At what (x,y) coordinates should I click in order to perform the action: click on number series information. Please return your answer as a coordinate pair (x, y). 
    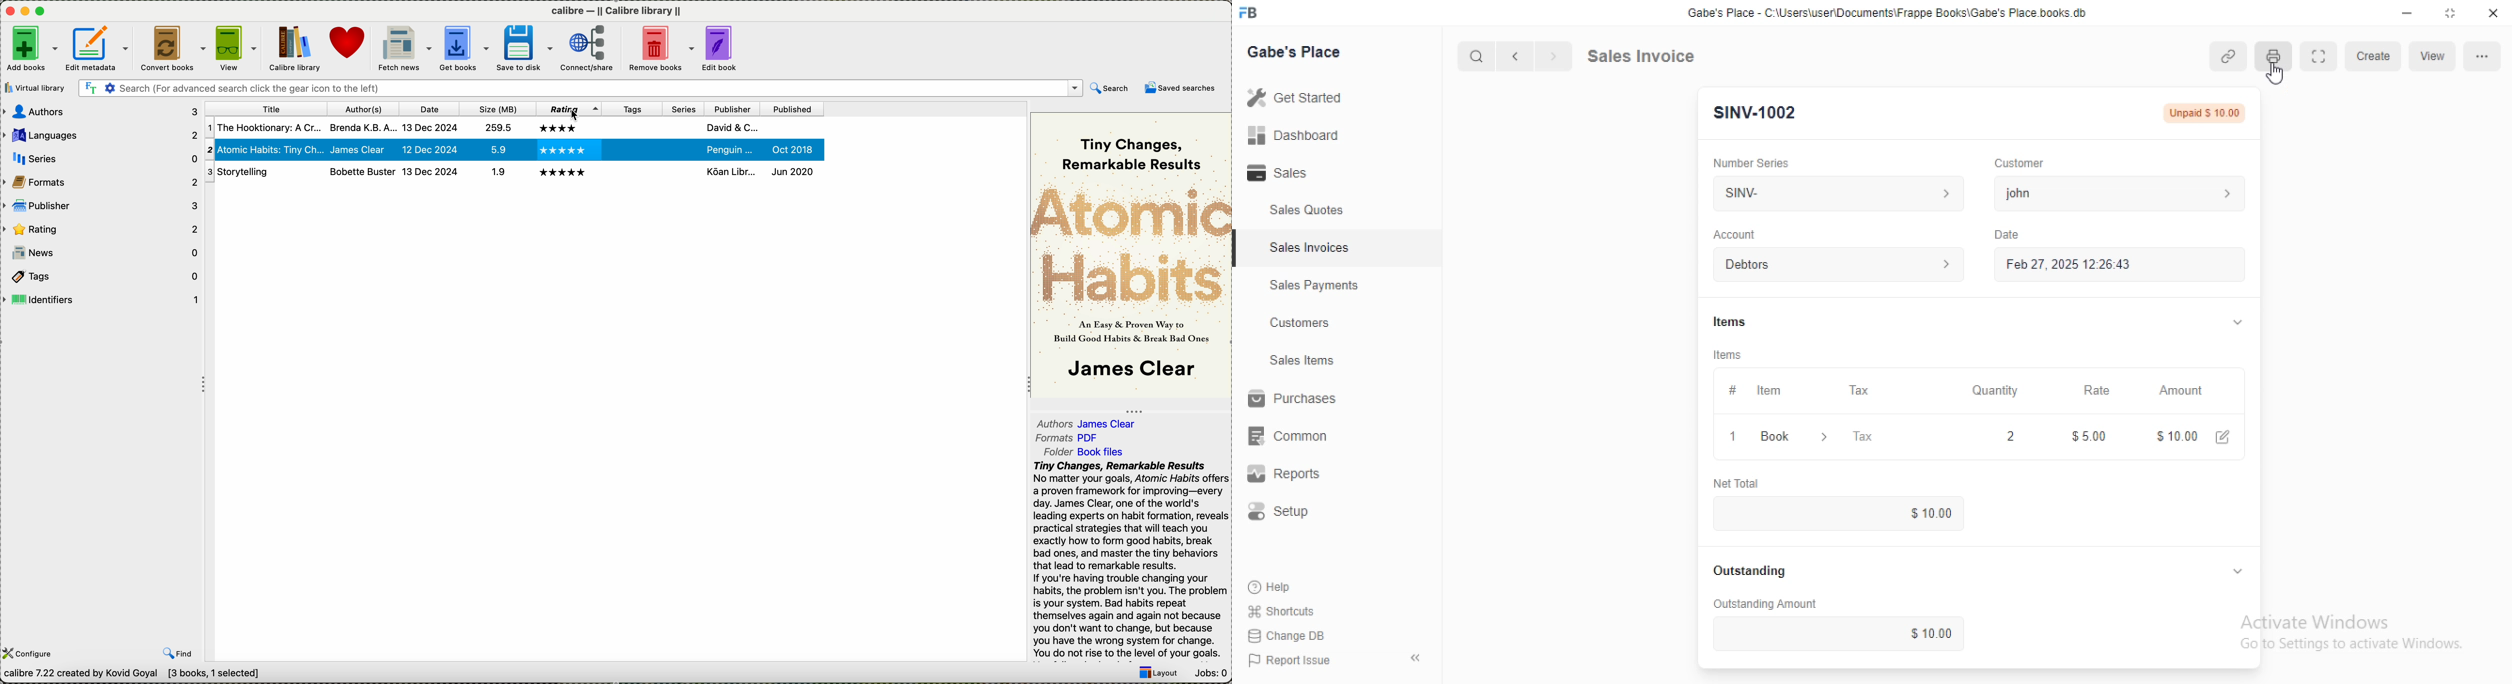
    Looking at the image, I should click on (1947, 193).